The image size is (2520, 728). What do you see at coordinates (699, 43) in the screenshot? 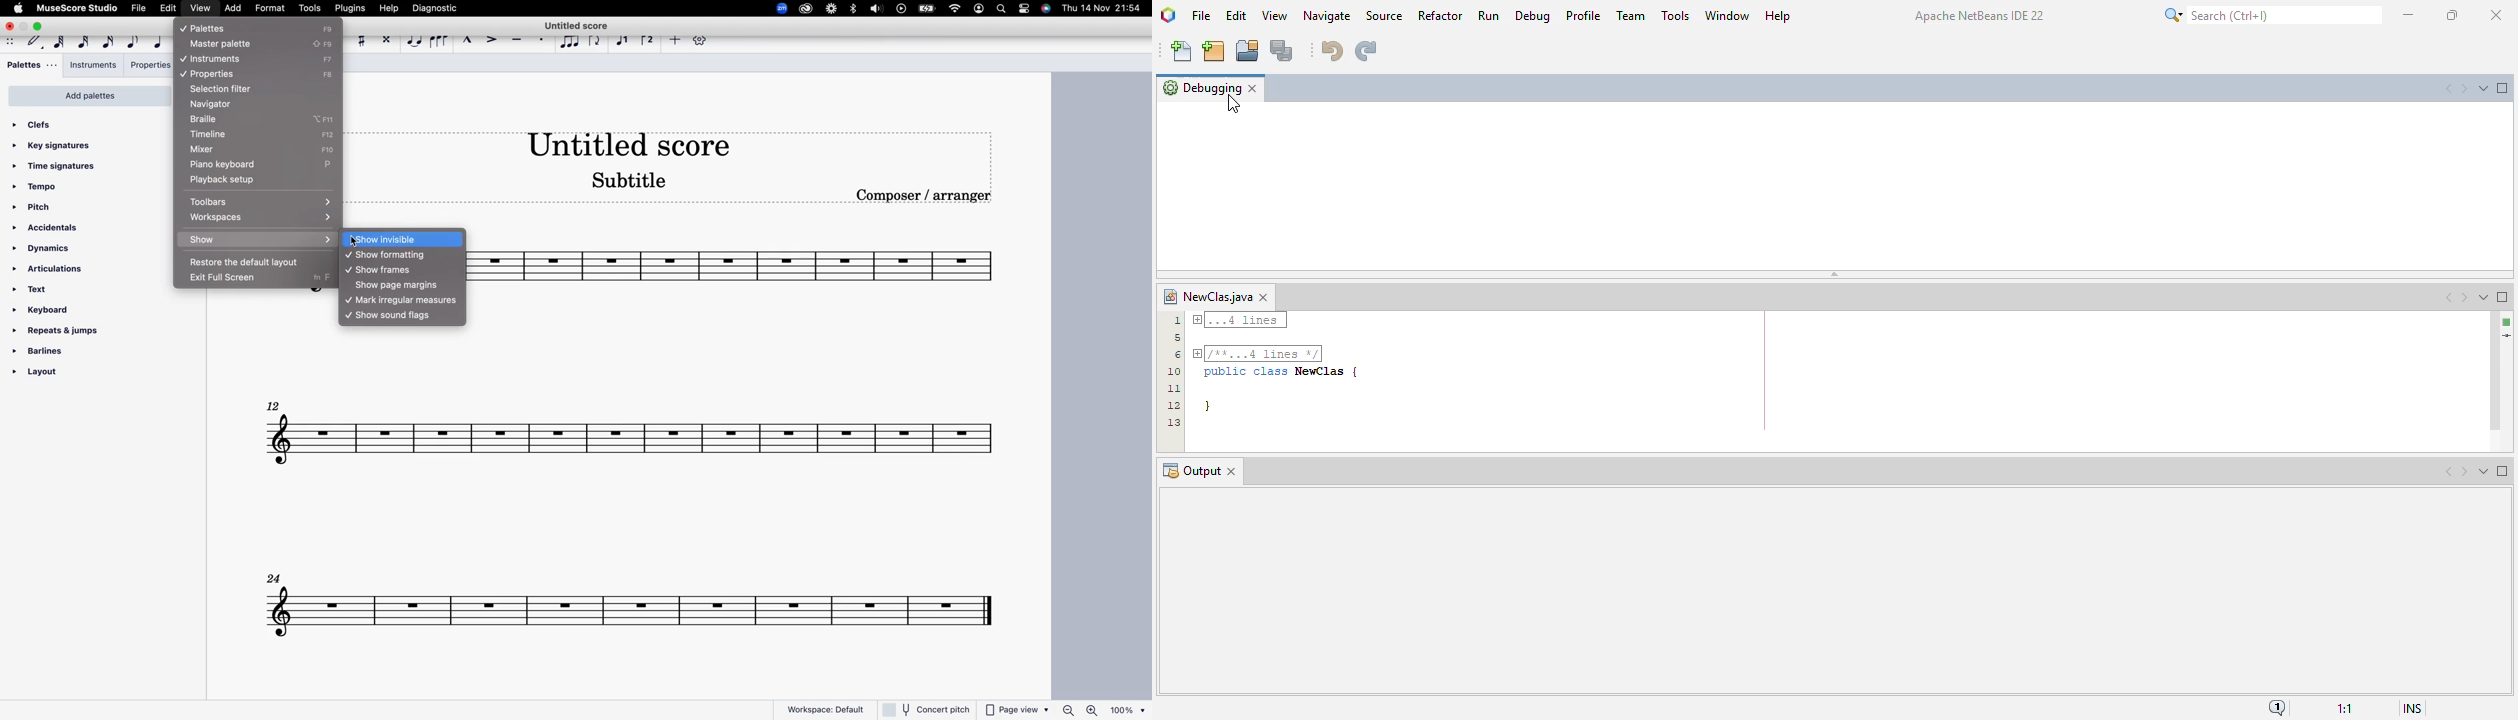
I see `settings` at bounding box center [699, 43].